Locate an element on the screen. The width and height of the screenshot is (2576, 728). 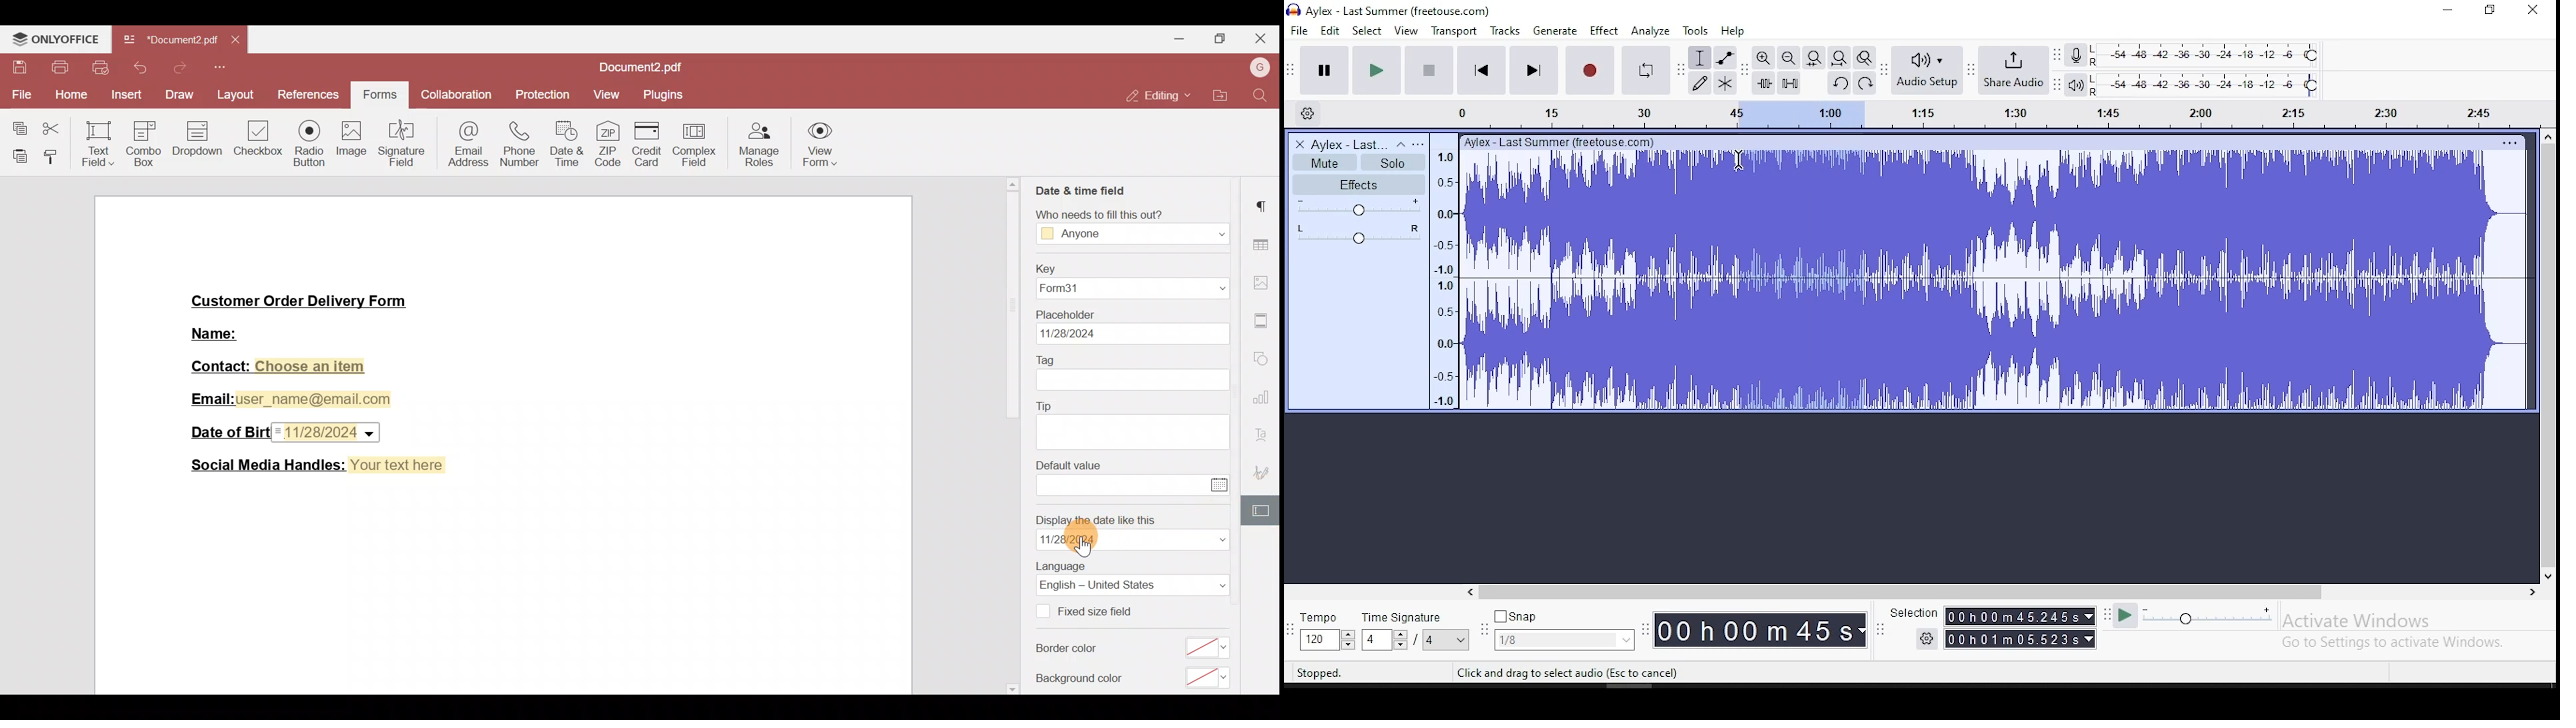
enter value is located at coordinates (1122, 484).